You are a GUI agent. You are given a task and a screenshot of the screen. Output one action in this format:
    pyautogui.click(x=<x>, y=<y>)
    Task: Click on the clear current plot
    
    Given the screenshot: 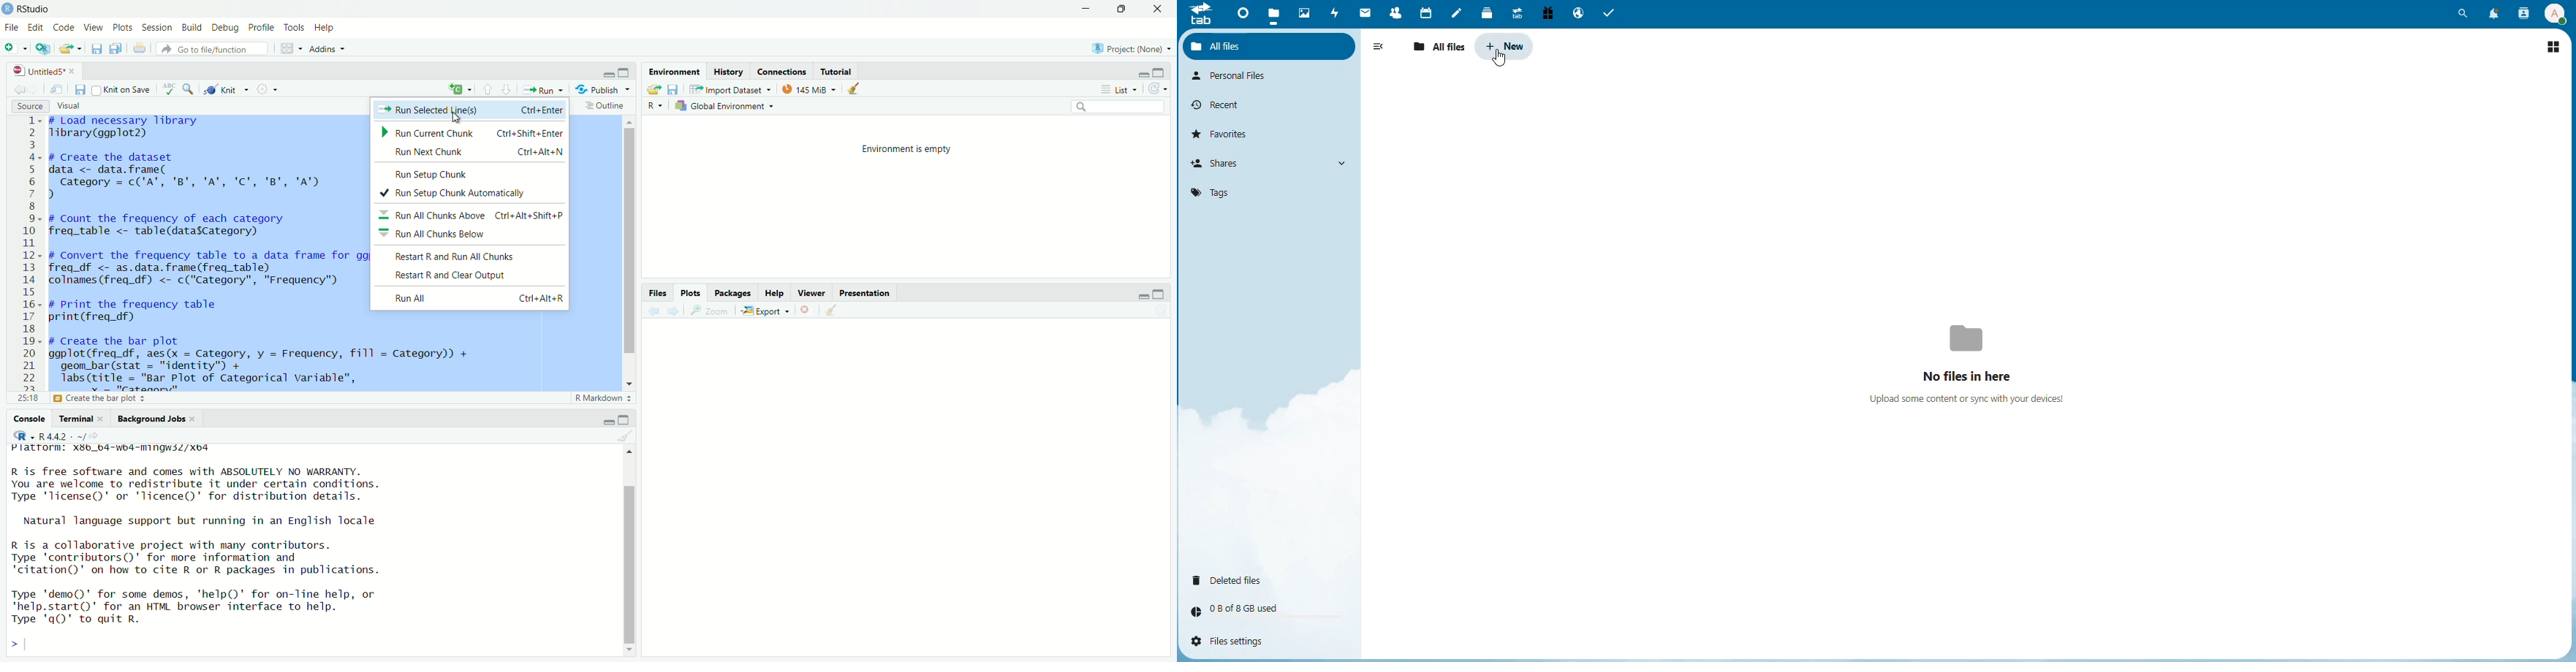 What is the action you would take?
    pyautogui.click(x=806, y=310)
    